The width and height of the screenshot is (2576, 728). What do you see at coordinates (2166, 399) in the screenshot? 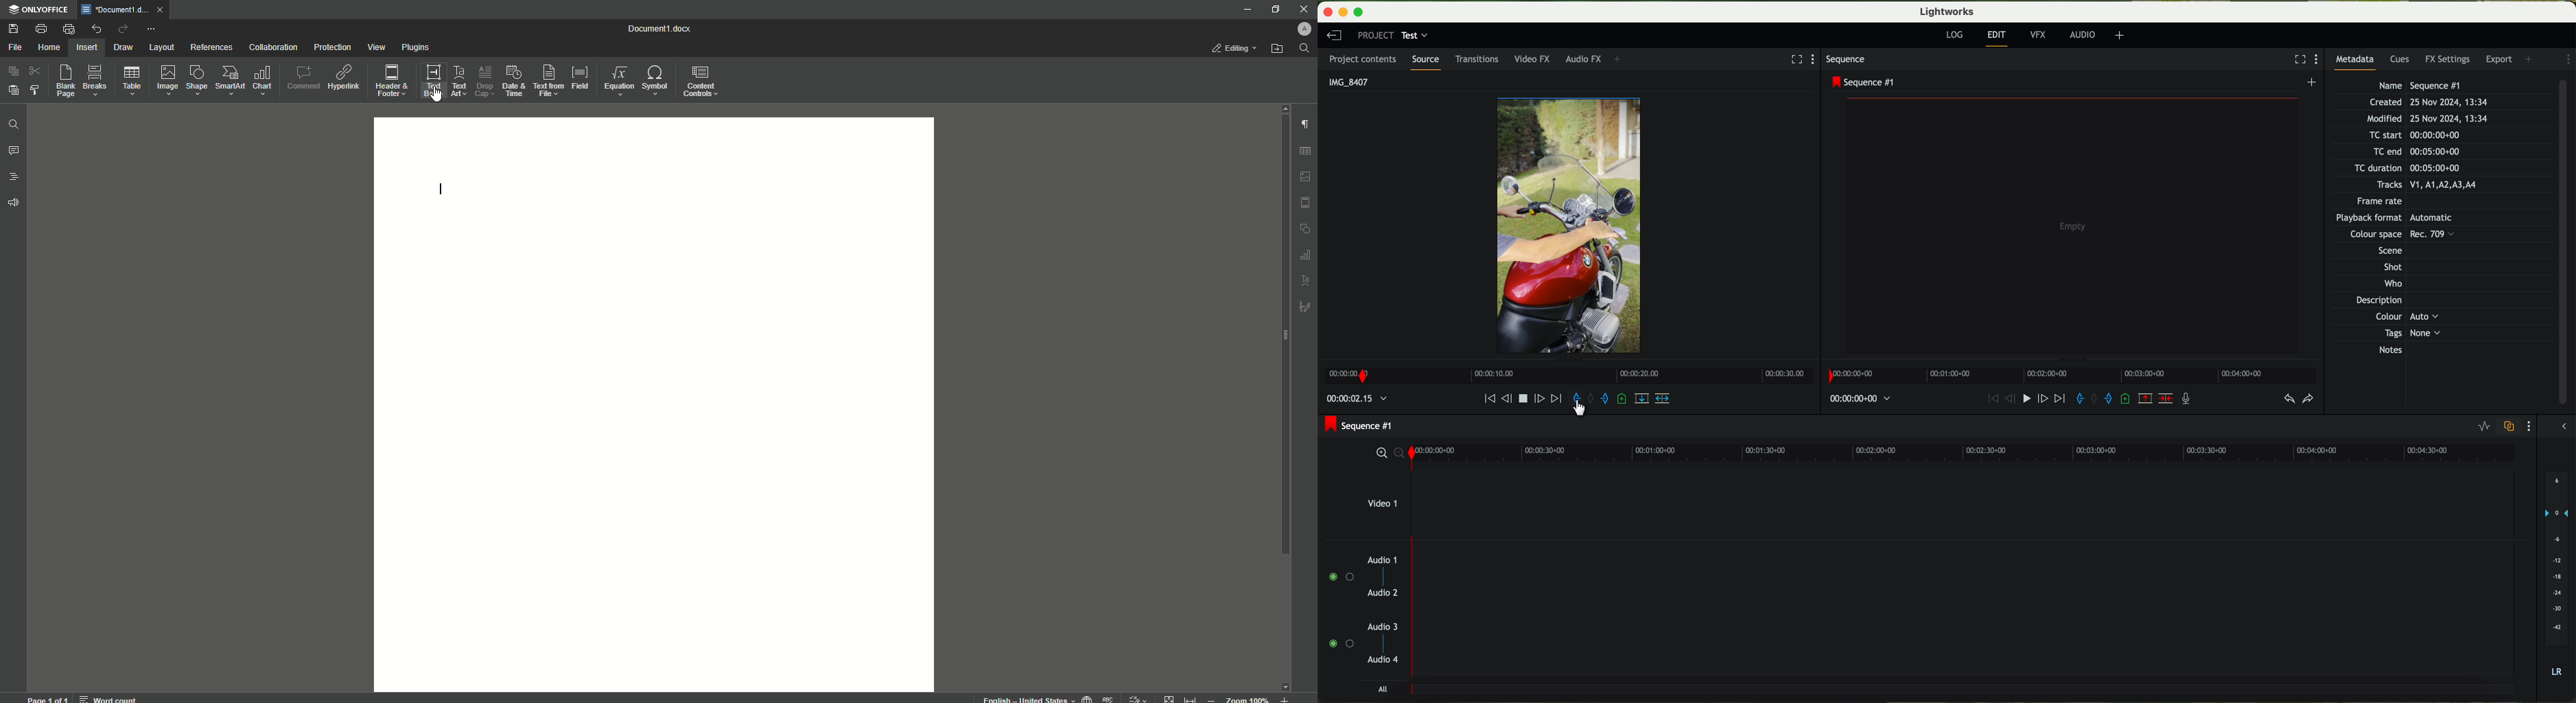
I see `delete/cut` at bounding box center [2166, 399].